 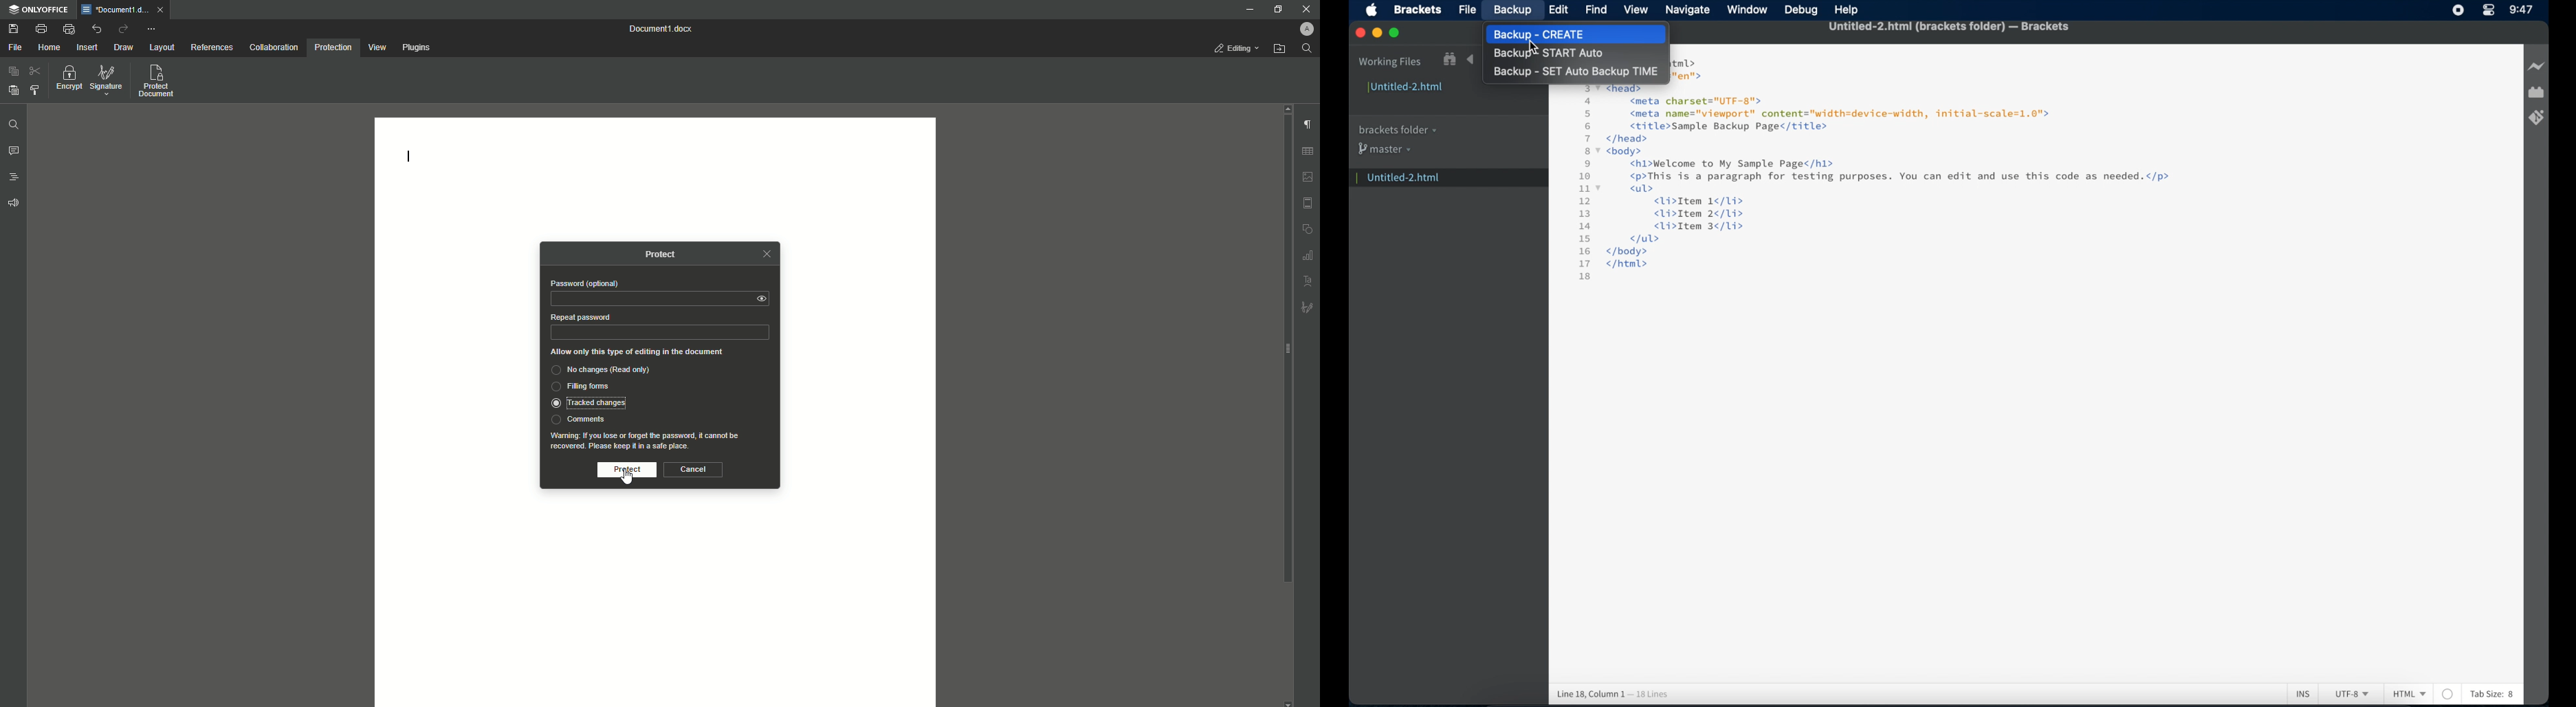 What do you see at coordinates (694, 470) in the screenshot?
I see `Cancel` at bounding box center [694, 470].